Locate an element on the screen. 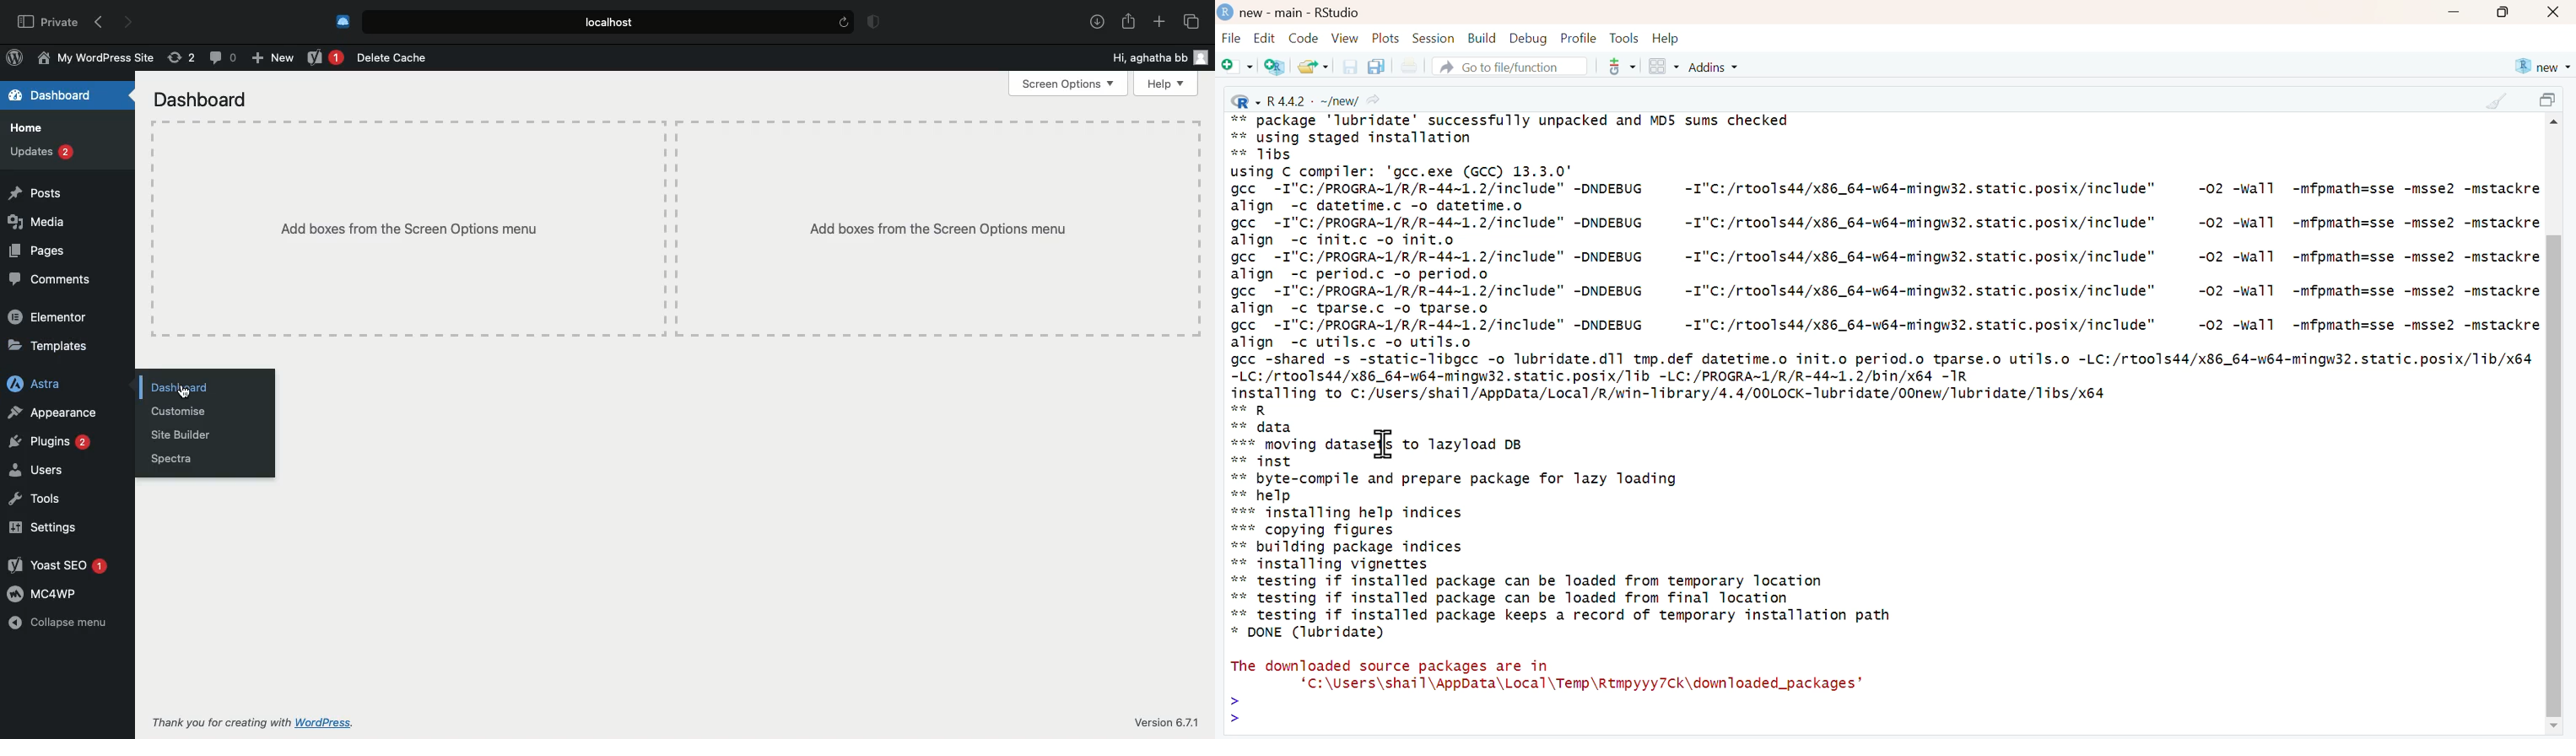 The height and width of the screenshot is (756, 2576). Dashboard is located at coordinates (54, 96).